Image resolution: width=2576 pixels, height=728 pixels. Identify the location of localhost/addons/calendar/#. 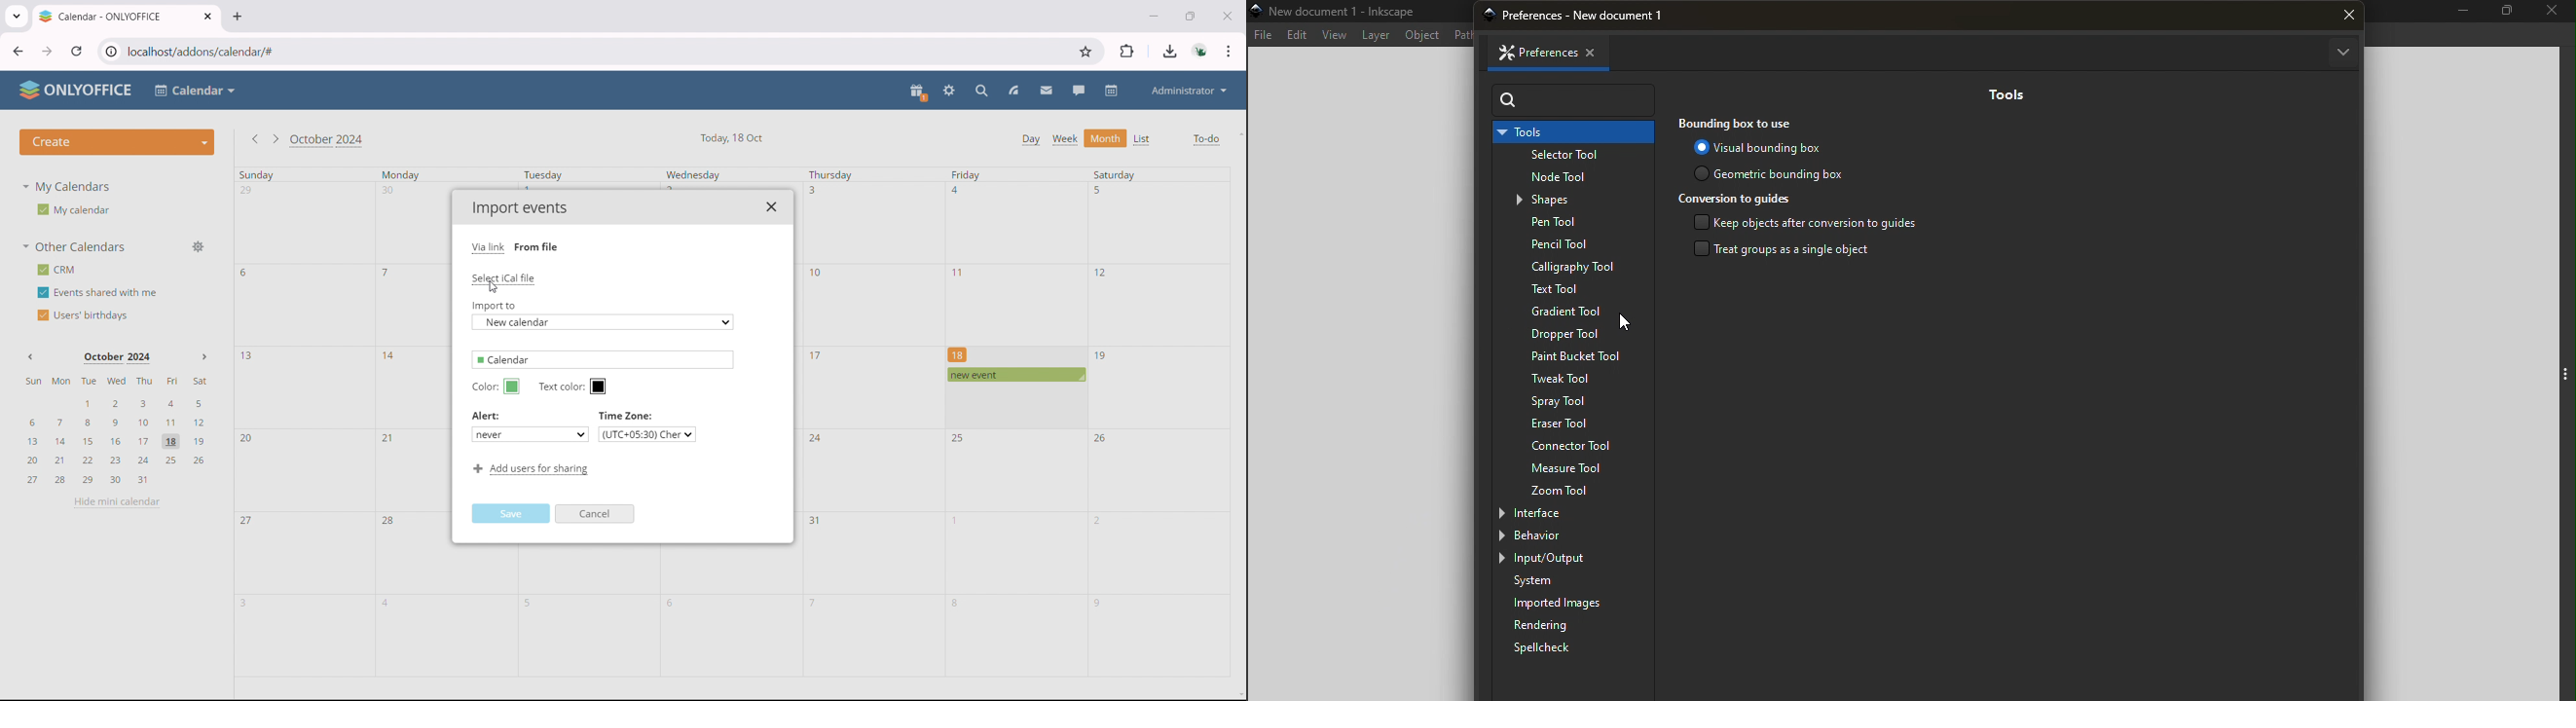
(212, 51).